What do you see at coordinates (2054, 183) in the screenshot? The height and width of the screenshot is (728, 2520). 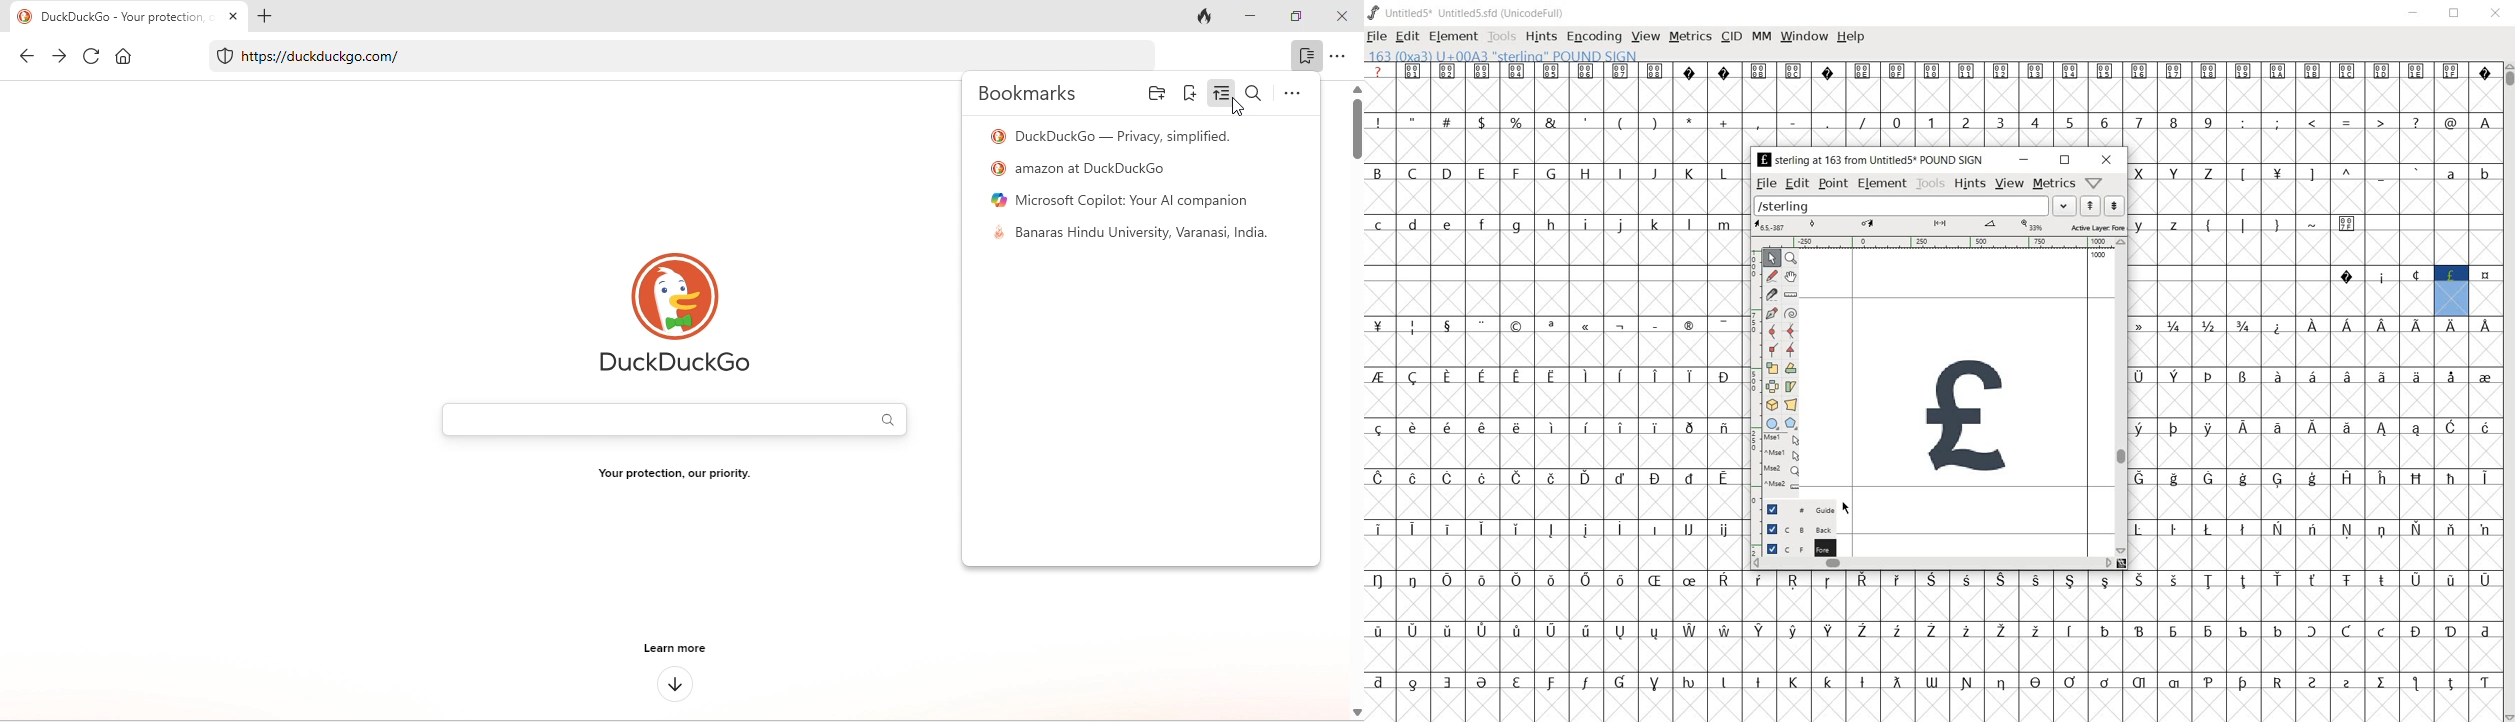 I see `metrics` at bounding box center [2054, 183].